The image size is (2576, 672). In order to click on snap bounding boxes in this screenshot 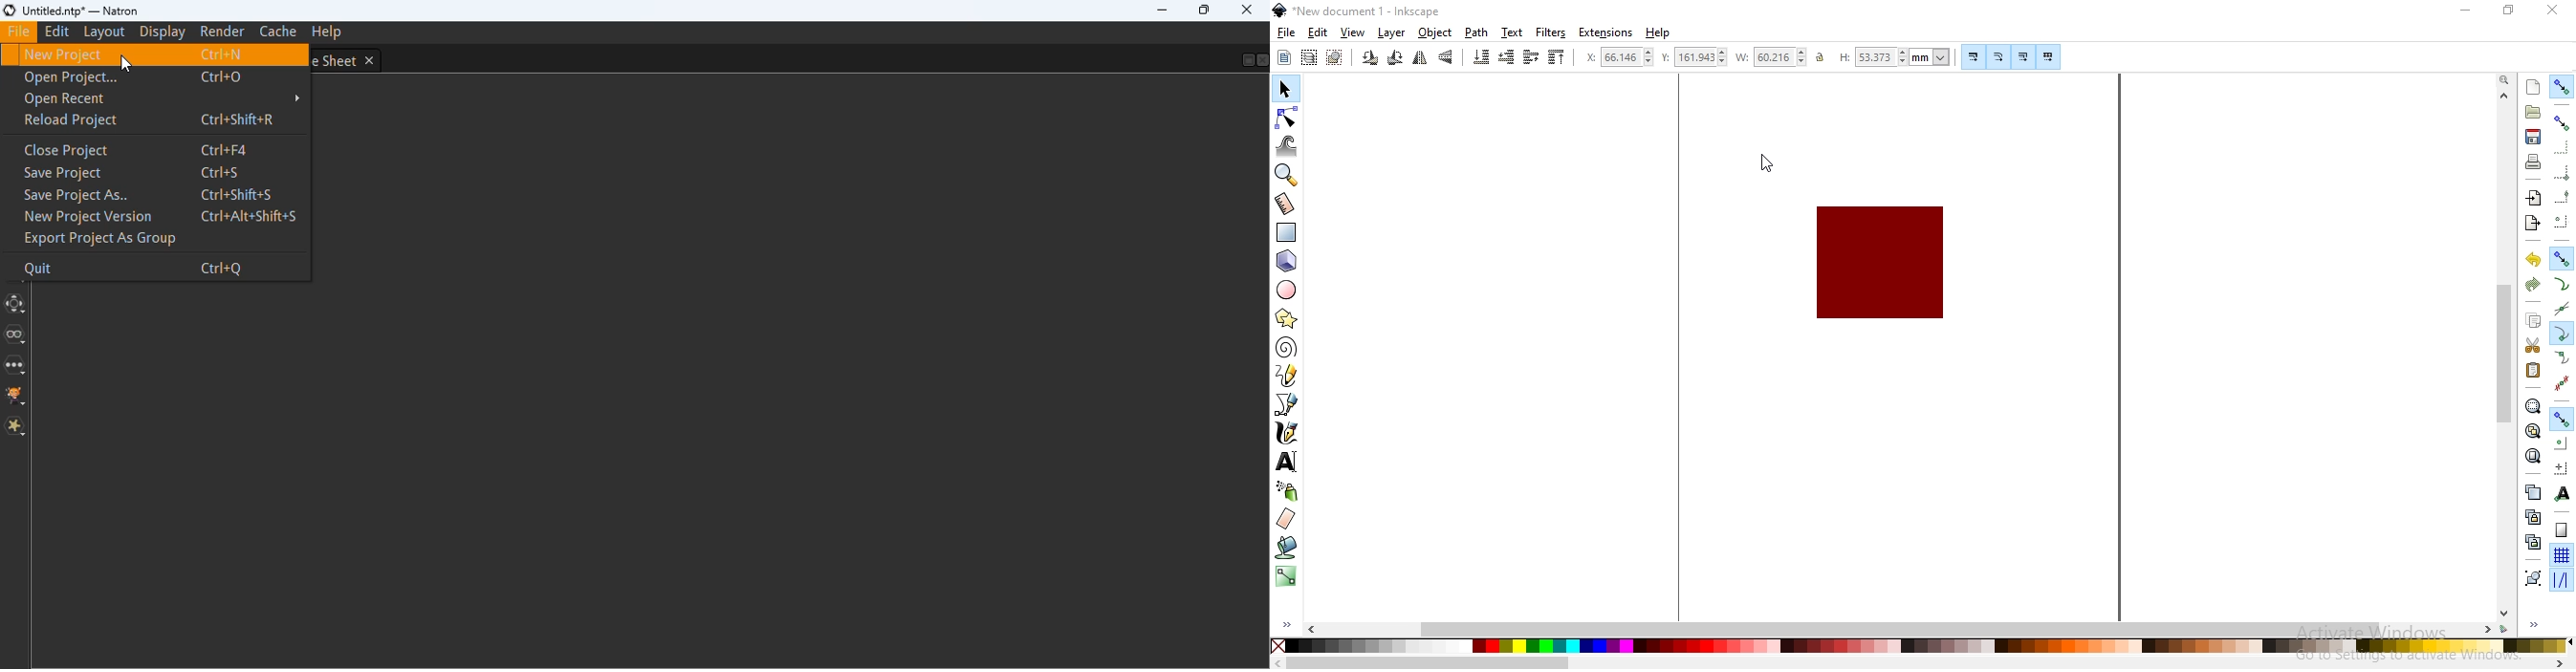, I will do `click(2563, 122)`.